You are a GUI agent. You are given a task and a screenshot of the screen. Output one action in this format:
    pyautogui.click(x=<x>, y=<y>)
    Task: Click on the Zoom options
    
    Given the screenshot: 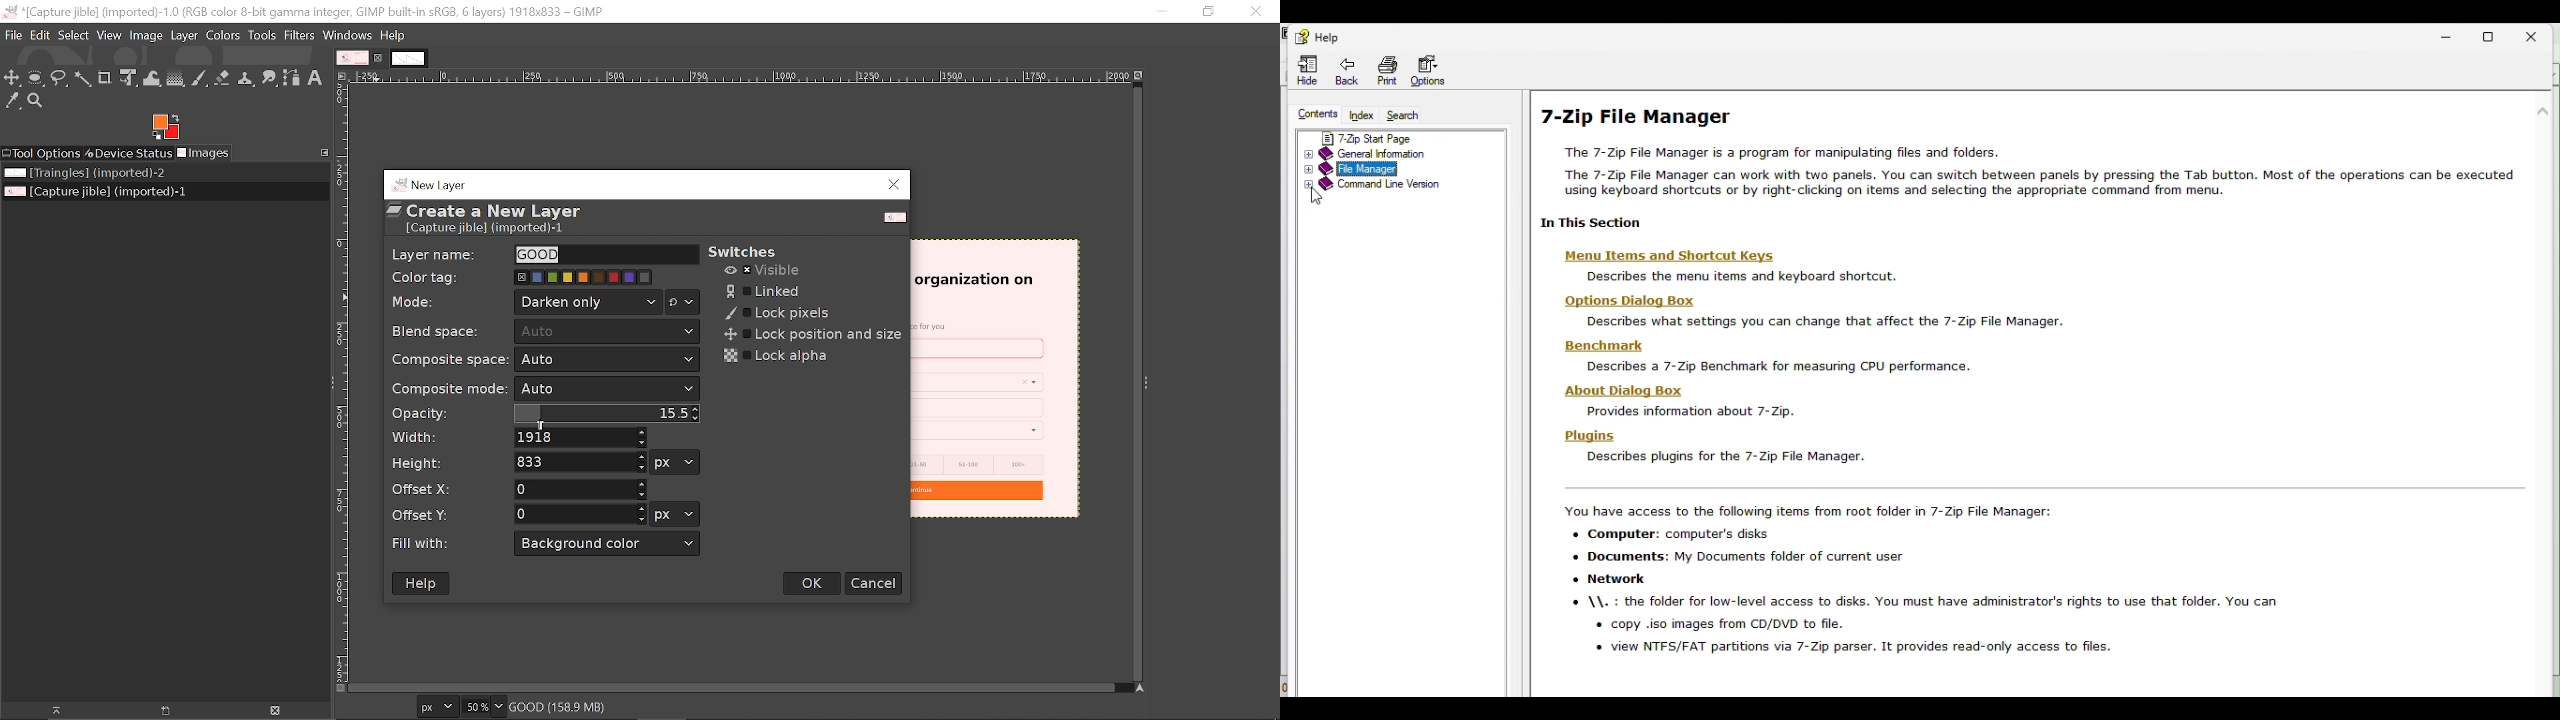 What is the action you would take?
    pyautogui.click(x=501, y=706)
    